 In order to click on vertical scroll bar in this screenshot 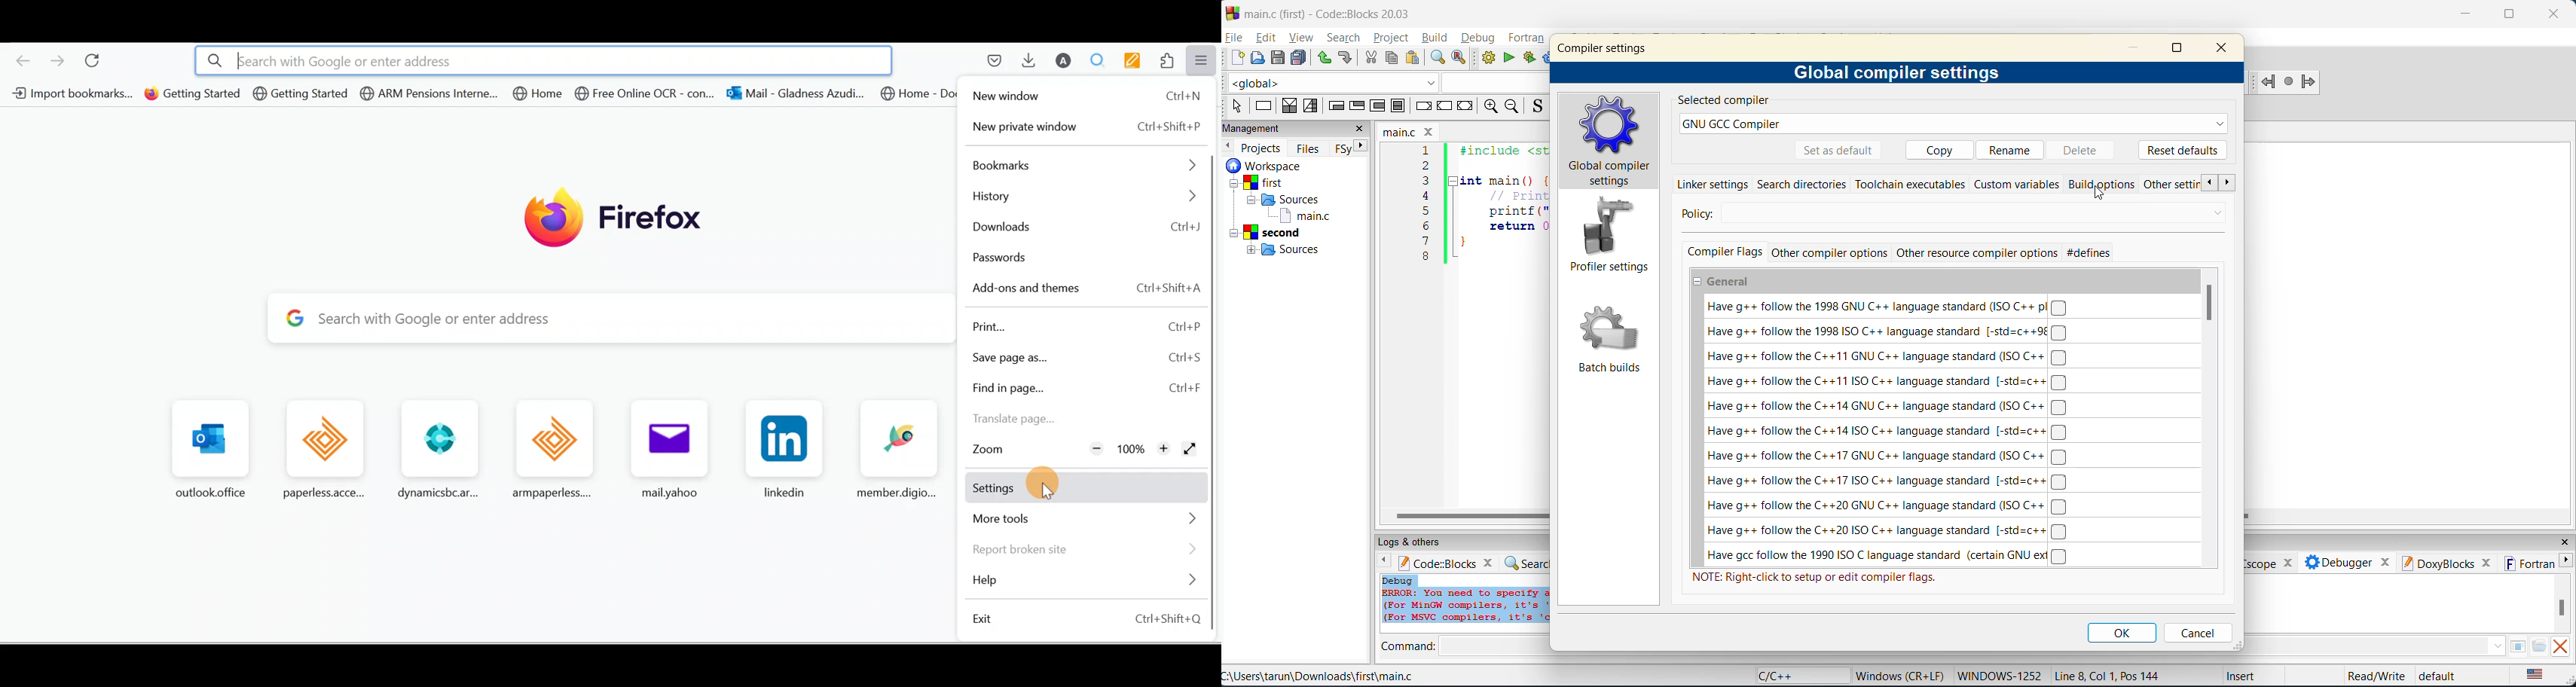, I will do `click(2211, 302)`.